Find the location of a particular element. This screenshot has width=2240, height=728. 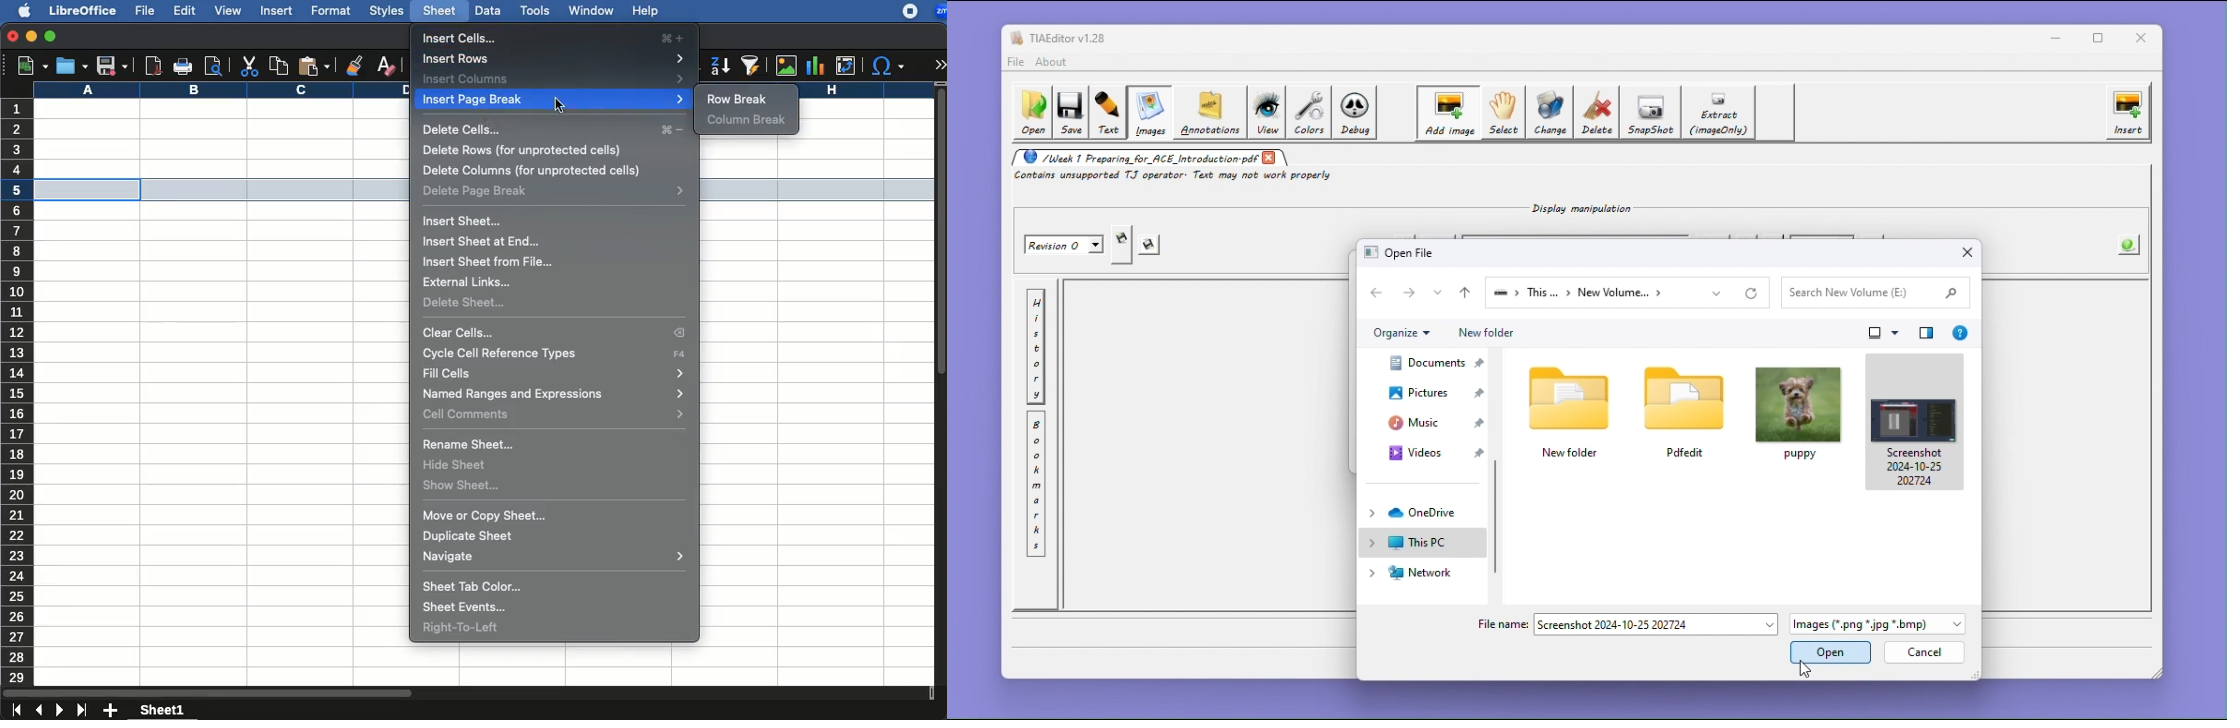

insert is located at coordinates (280, 11).